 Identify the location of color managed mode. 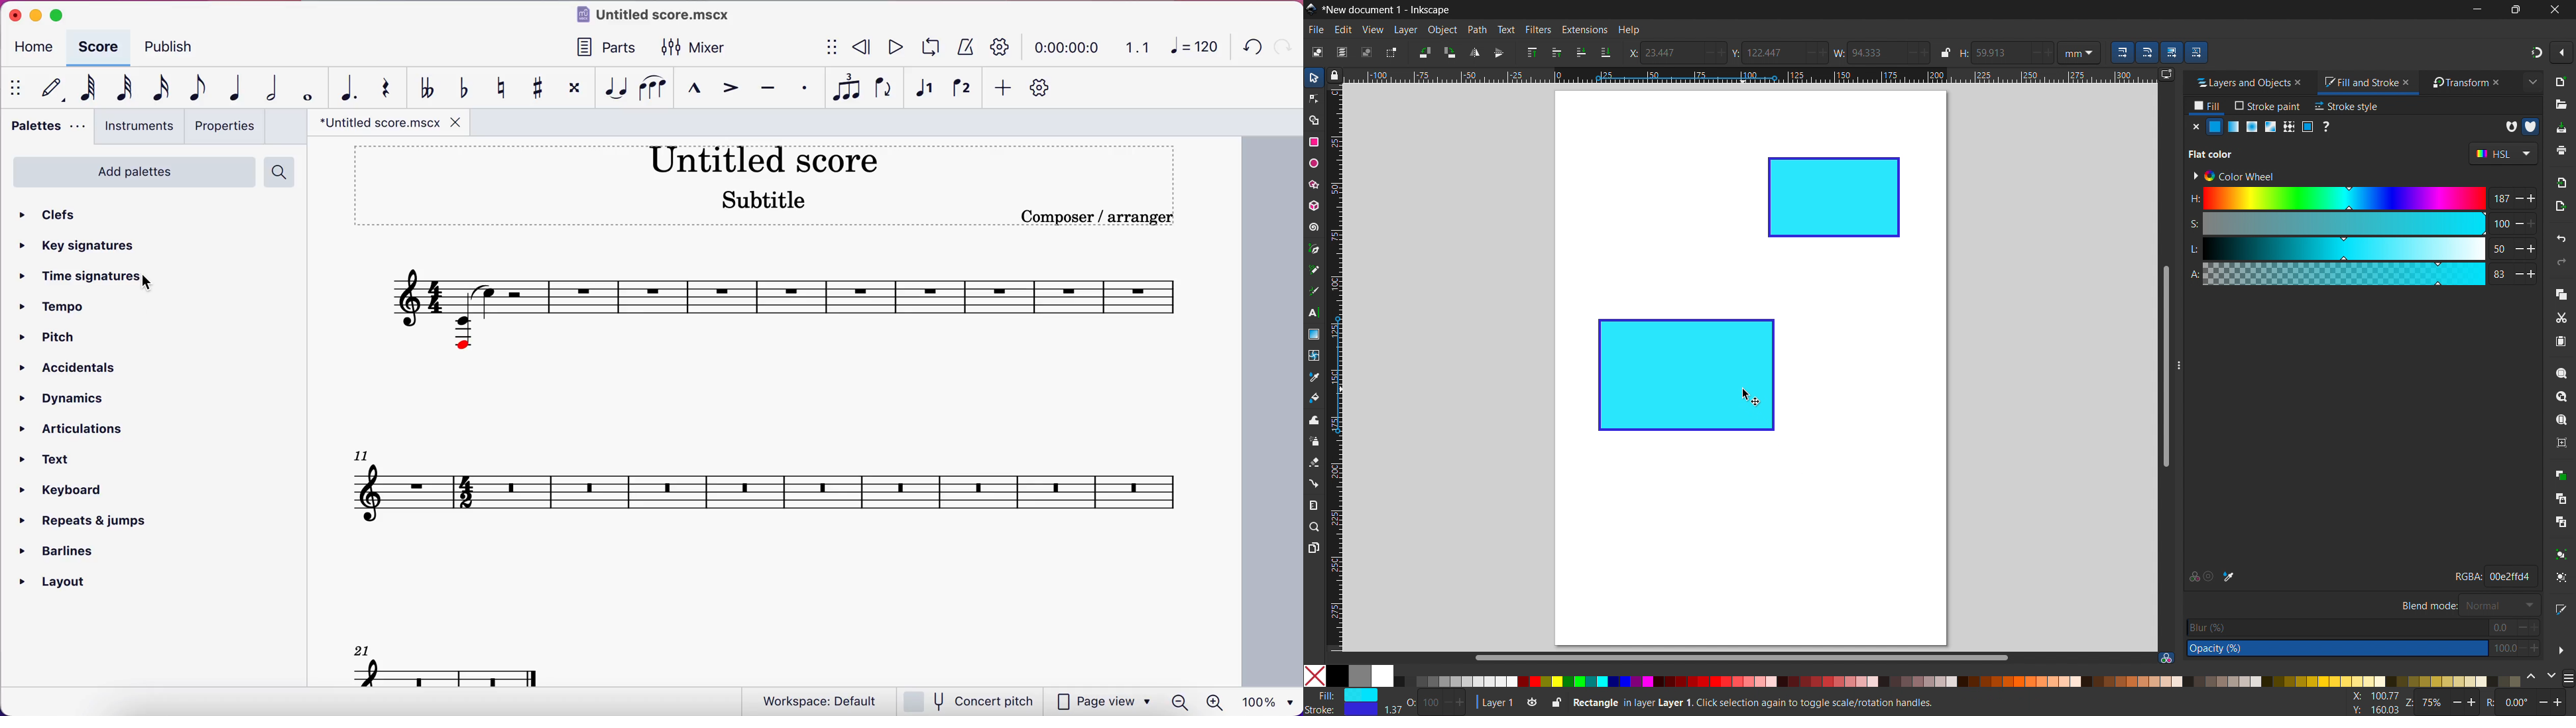
(2193, 577).